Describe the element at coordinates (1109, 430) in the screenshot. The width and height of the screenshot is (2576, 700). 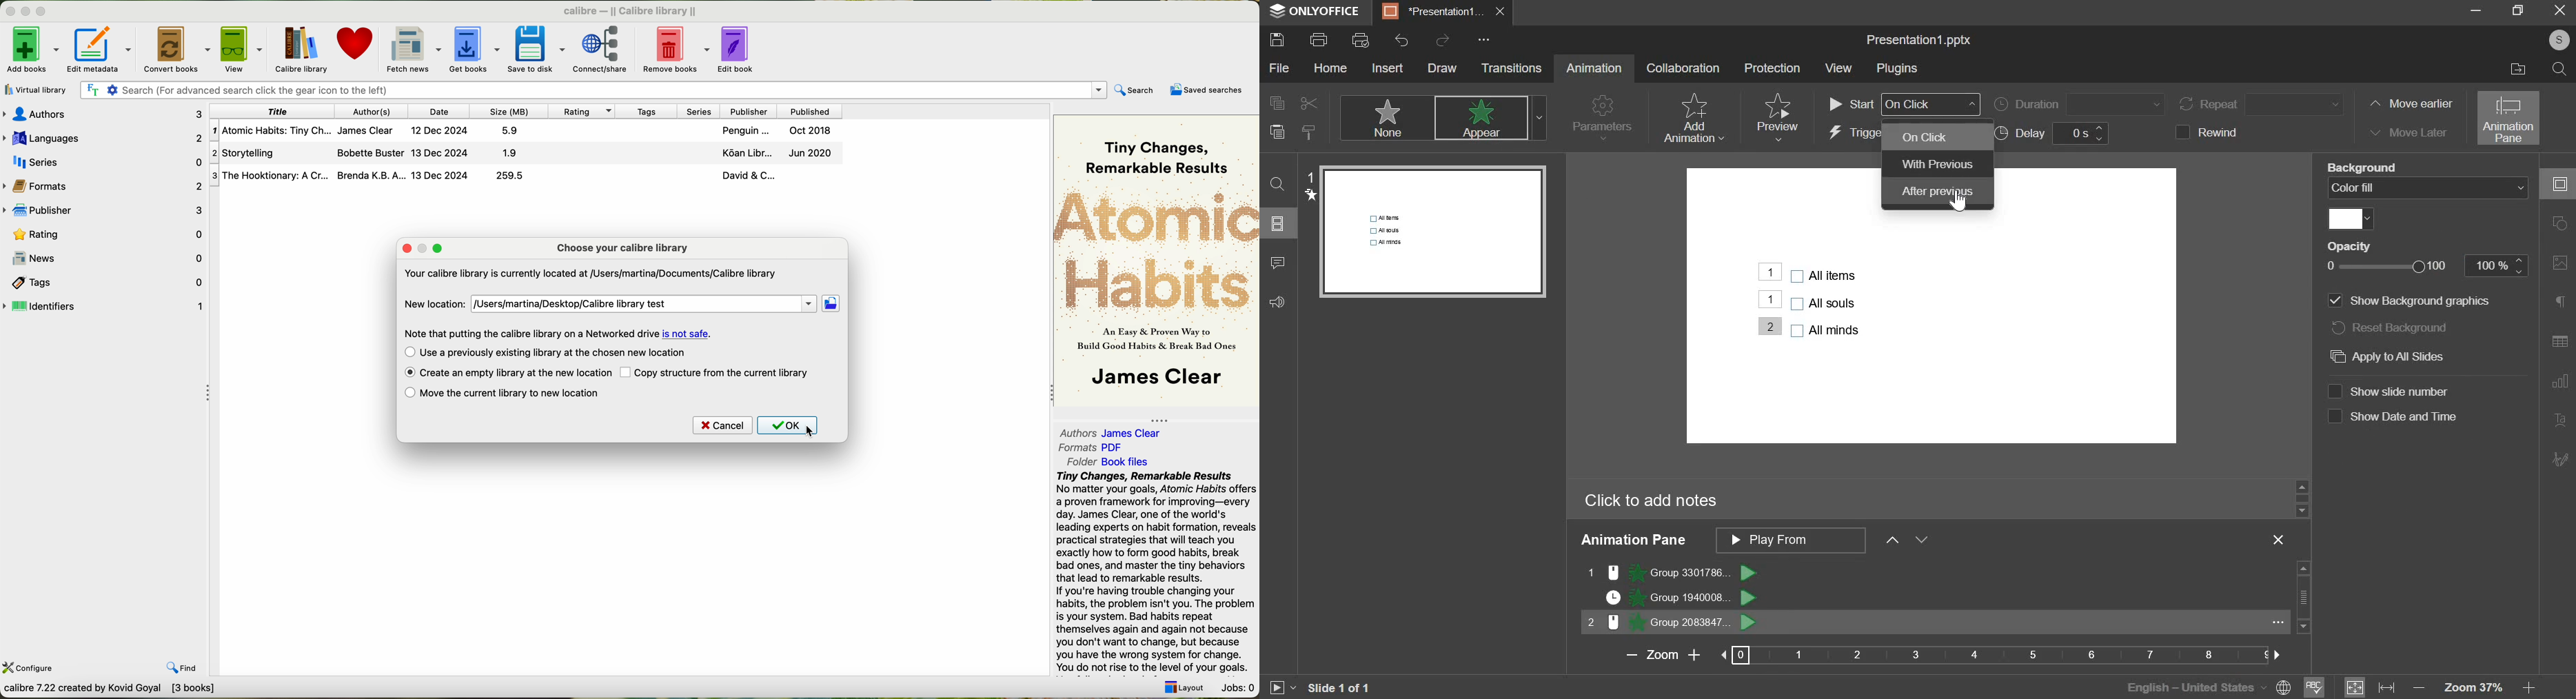
I see `authors: James Clear` at that location.